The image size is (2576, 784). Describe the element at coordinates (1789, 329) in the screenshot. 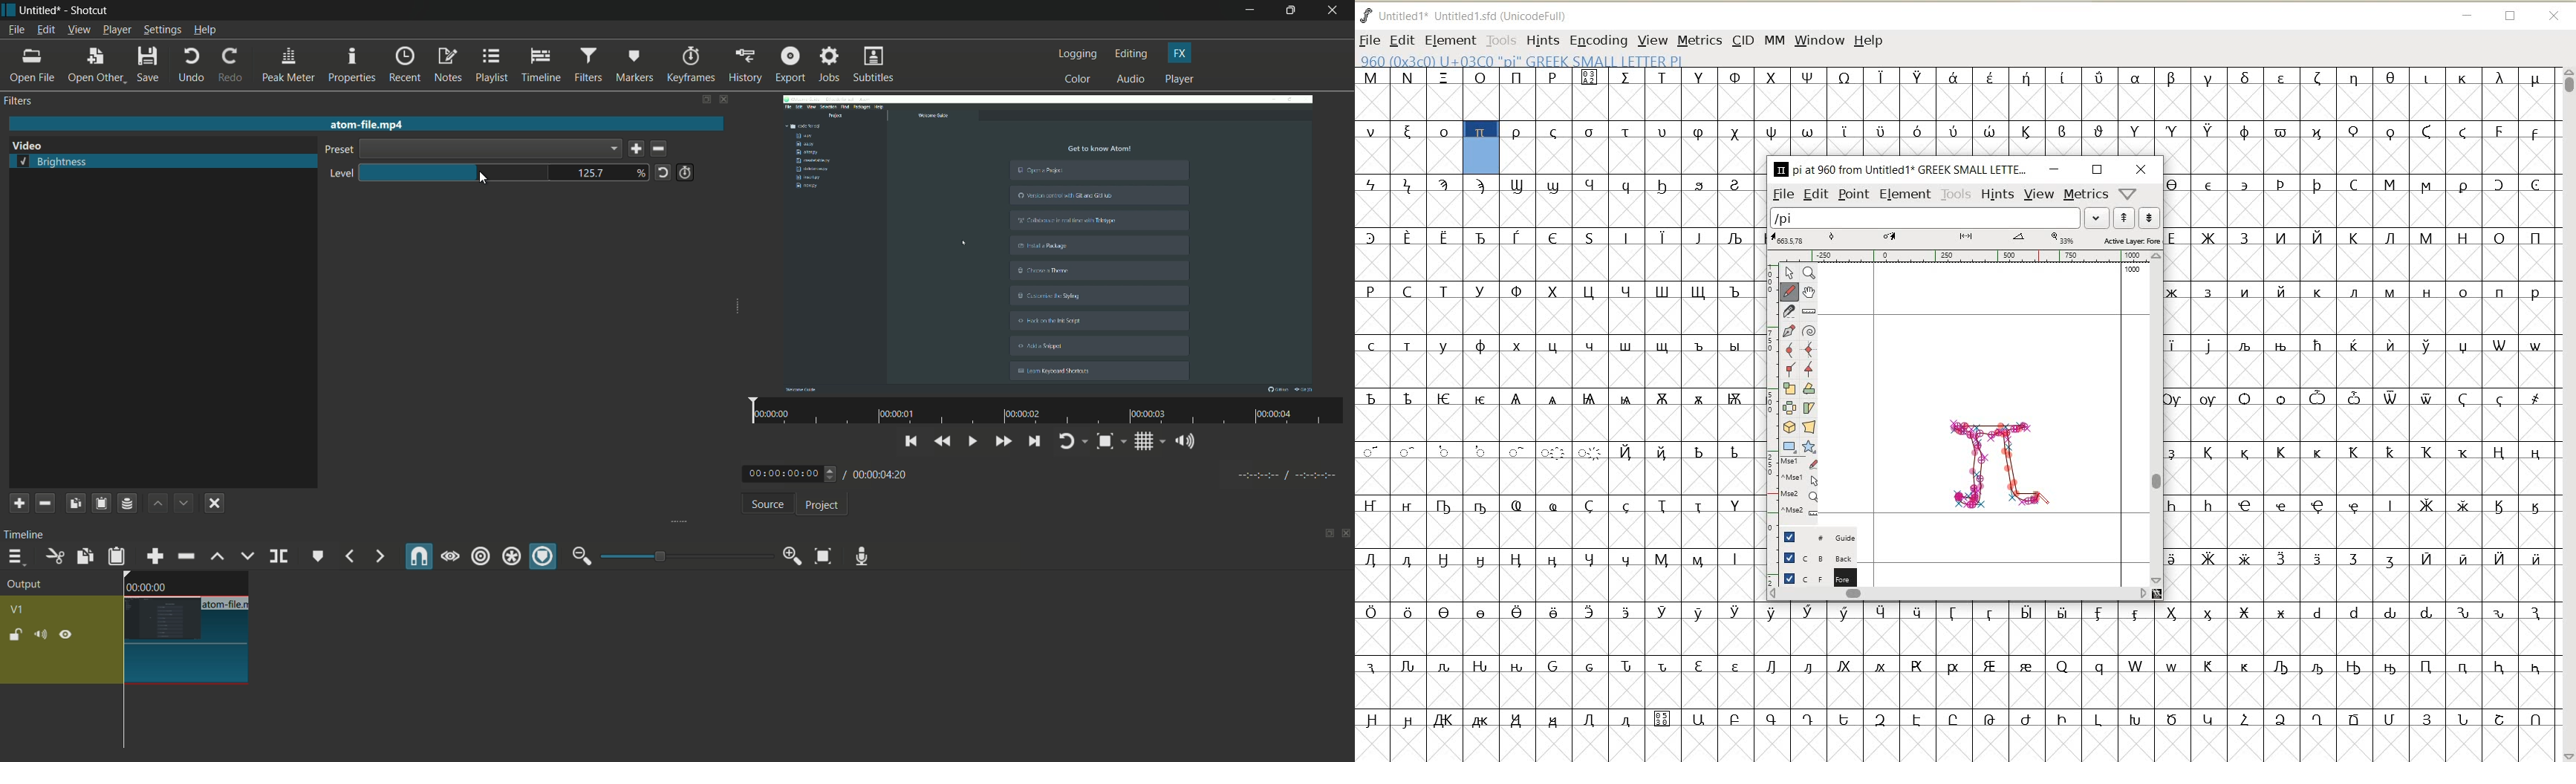

I see `add a point, then drag out its control points` at that location.